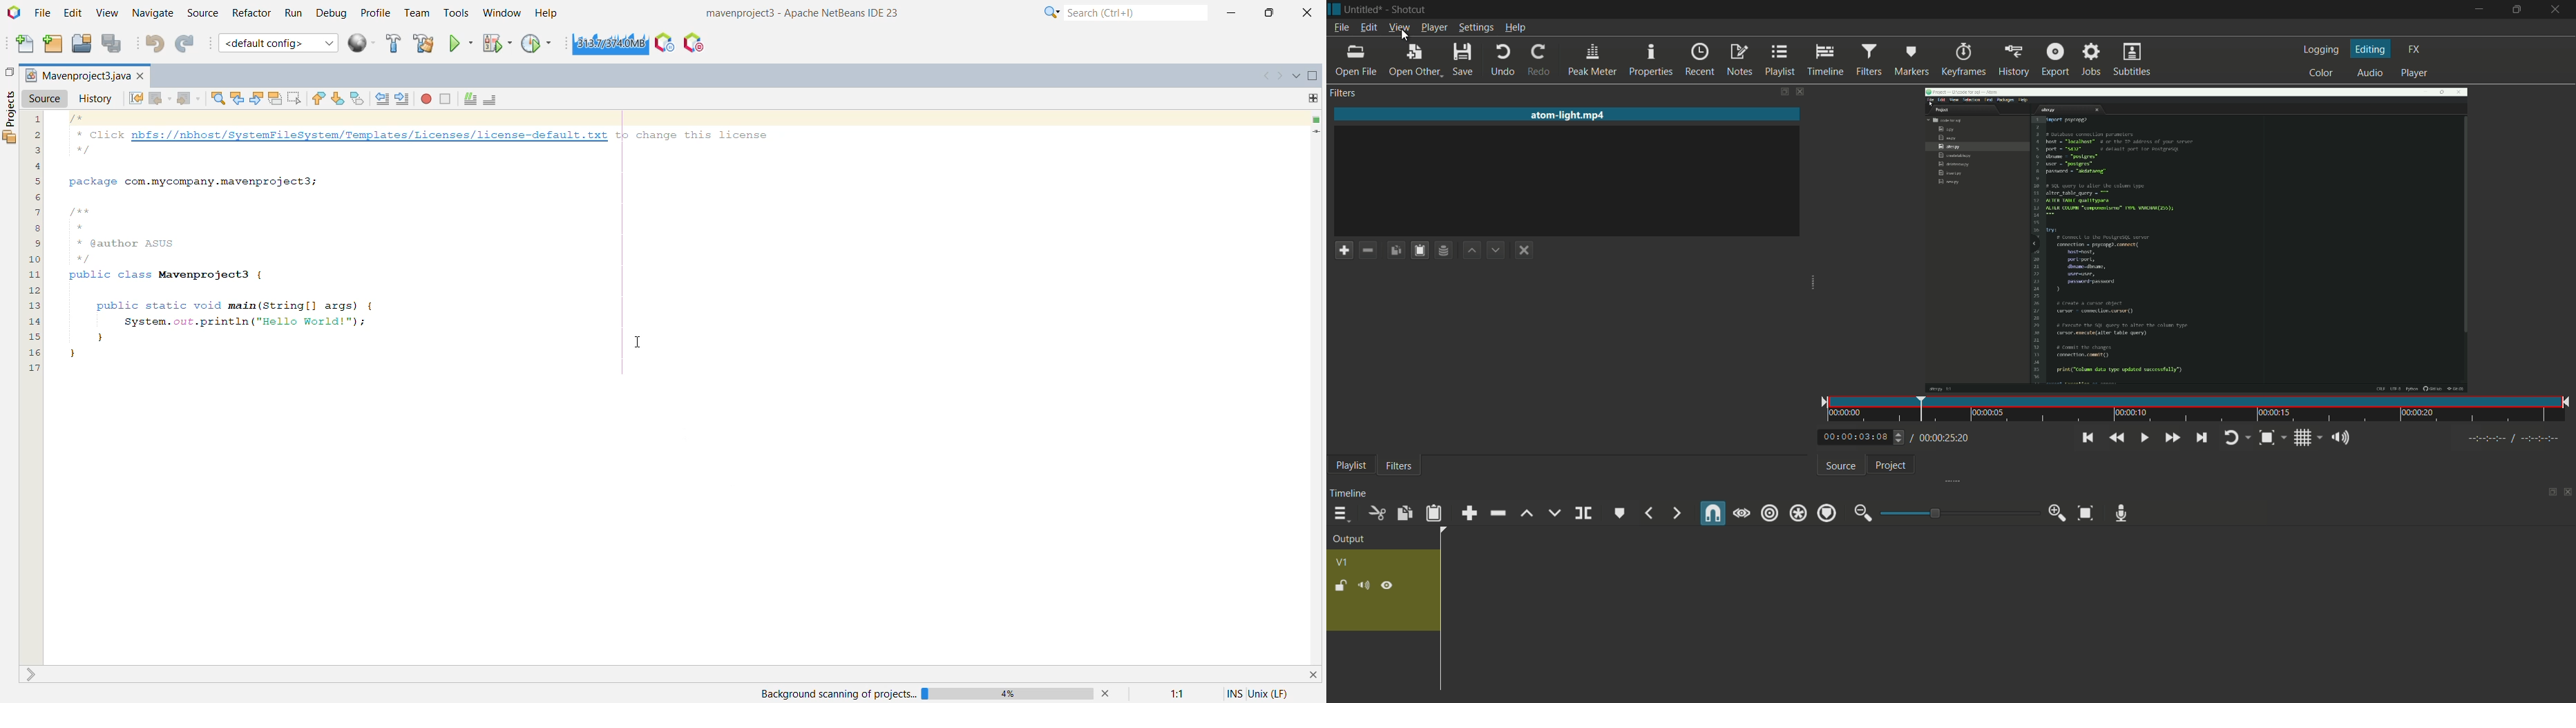 Image resolution: width=2576 pixels, height=728 pixels. I want to click on toggle play or pause, so click(2145, 437).